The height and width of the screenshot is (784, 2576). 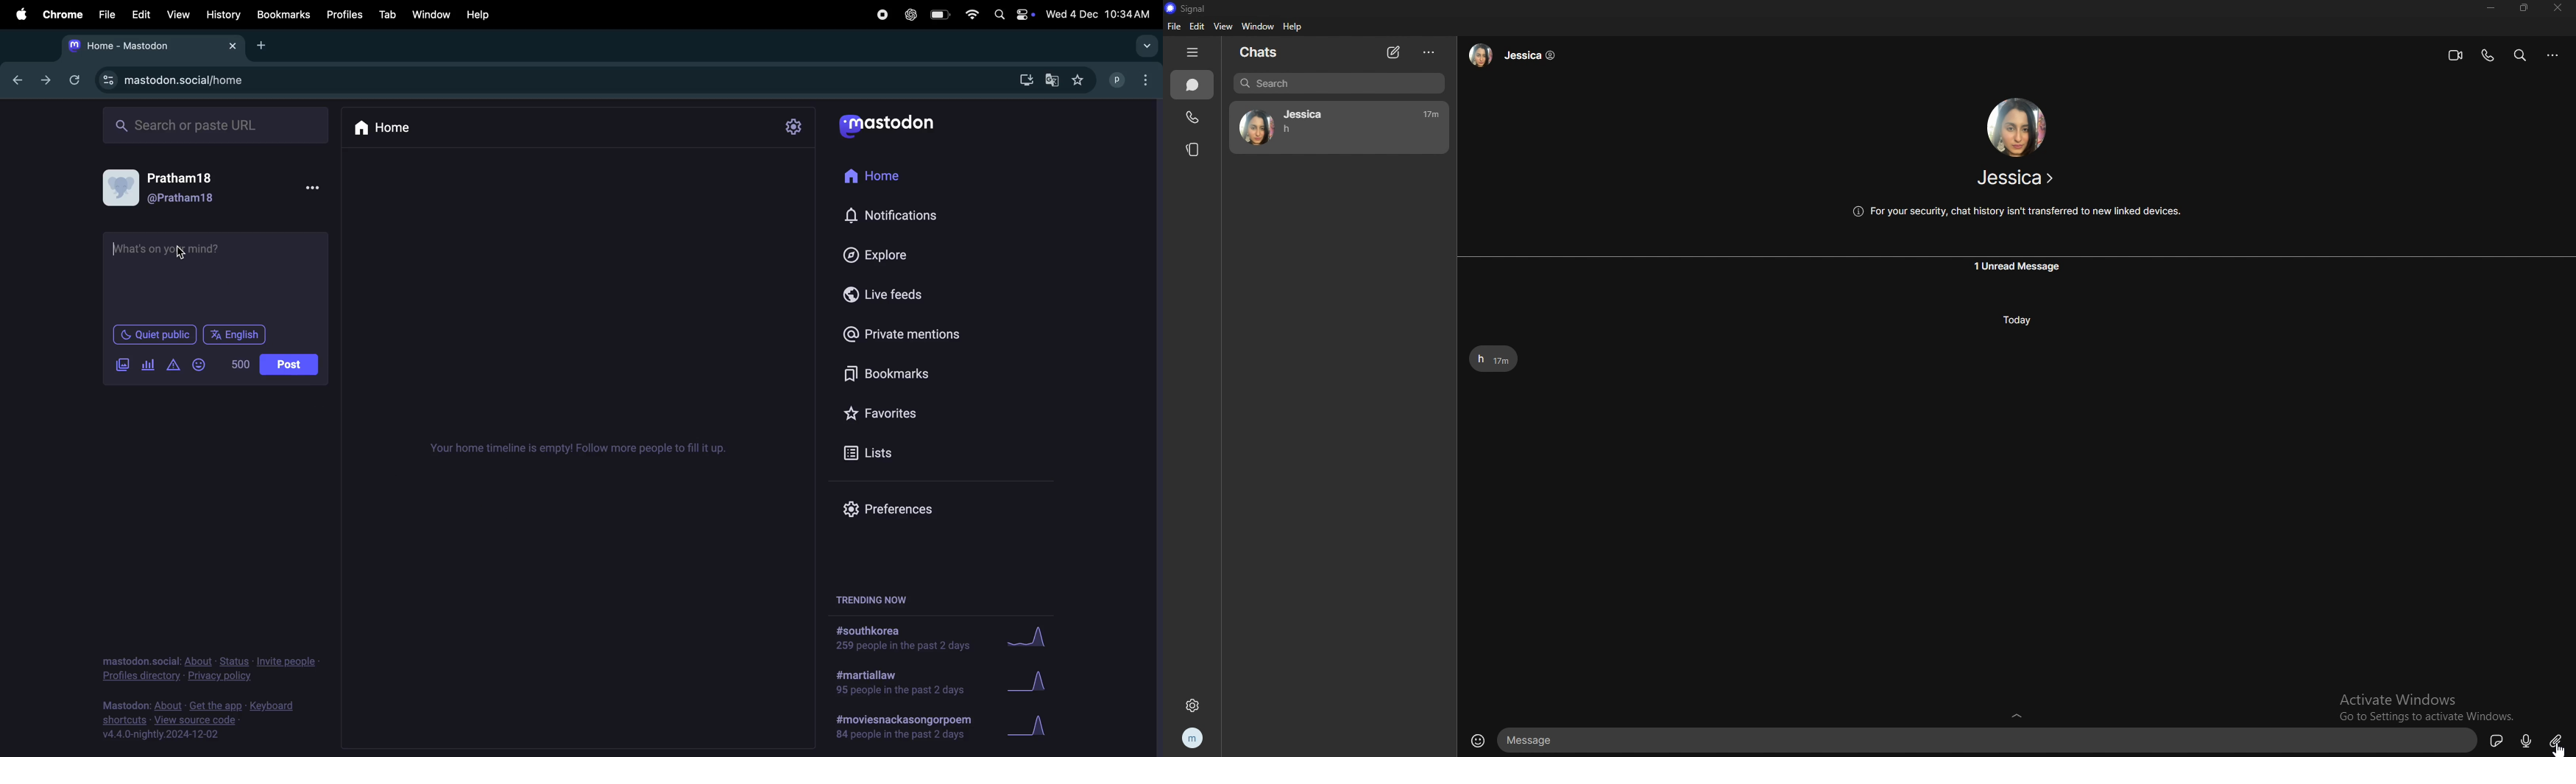 What do you see at coordinates (173, 187) in the screenshot?
I see `user profile` at bounding box center [173, 187].